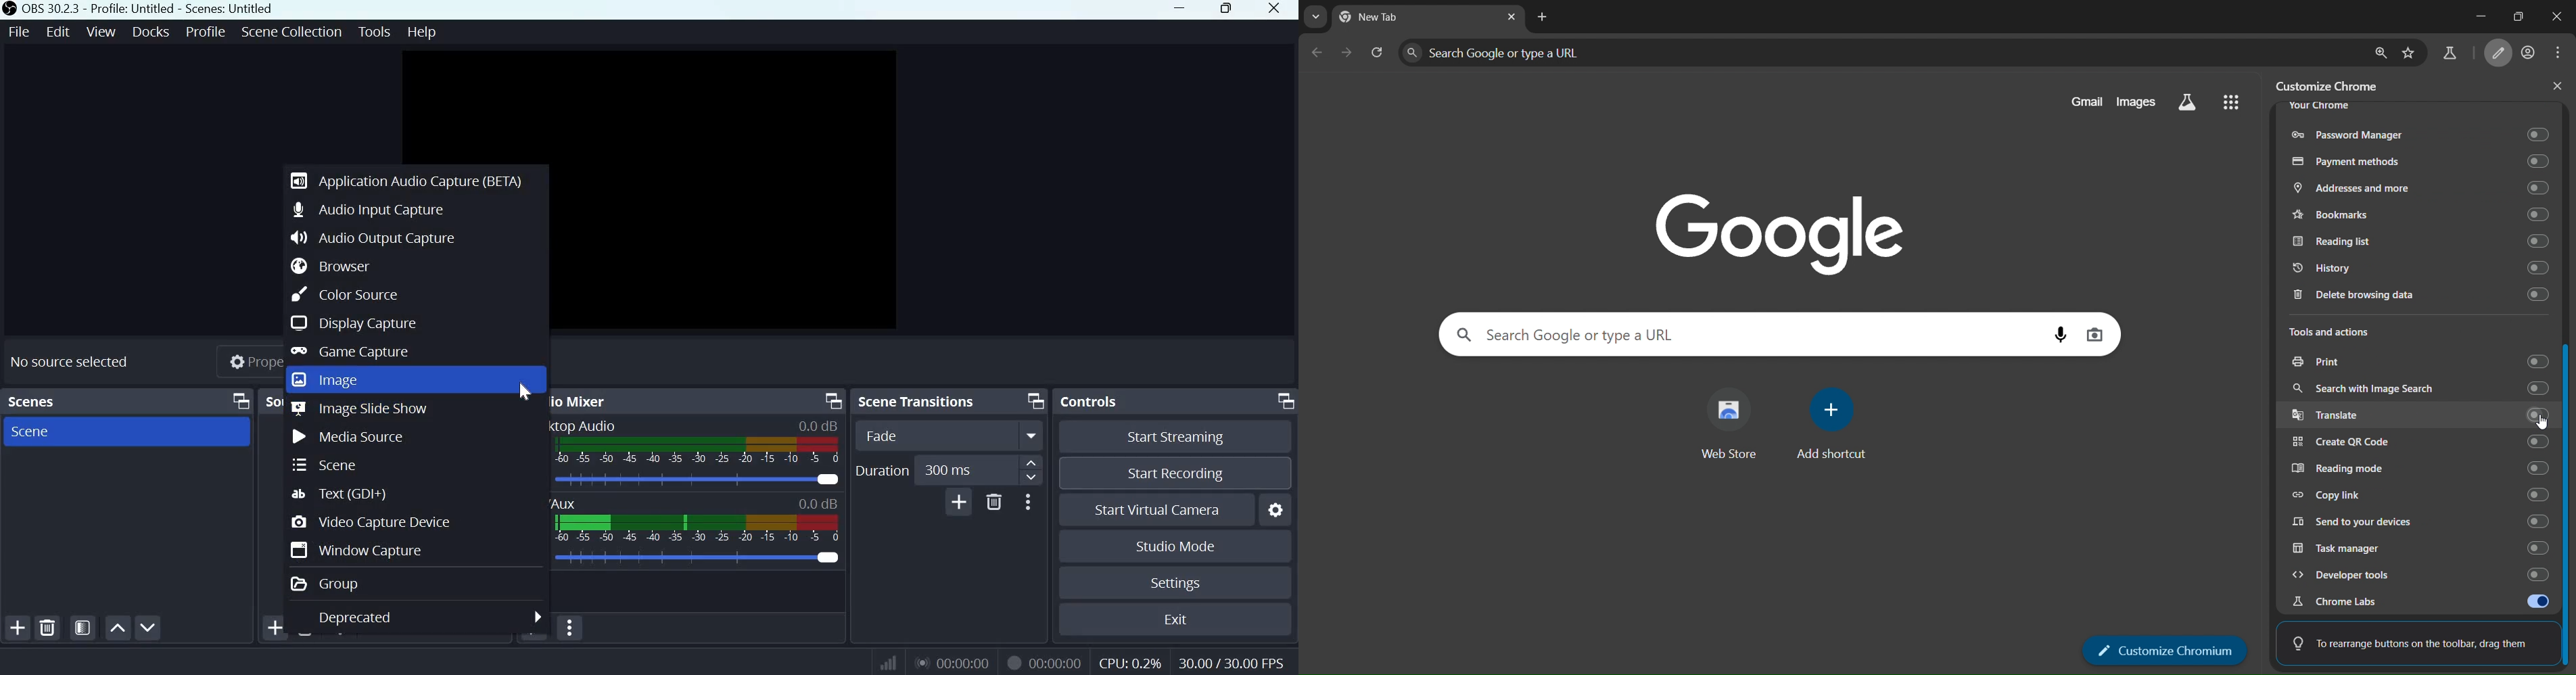  Describe the element at coordinates (331, 464) in the screenshot. I see `Scene` at that location.